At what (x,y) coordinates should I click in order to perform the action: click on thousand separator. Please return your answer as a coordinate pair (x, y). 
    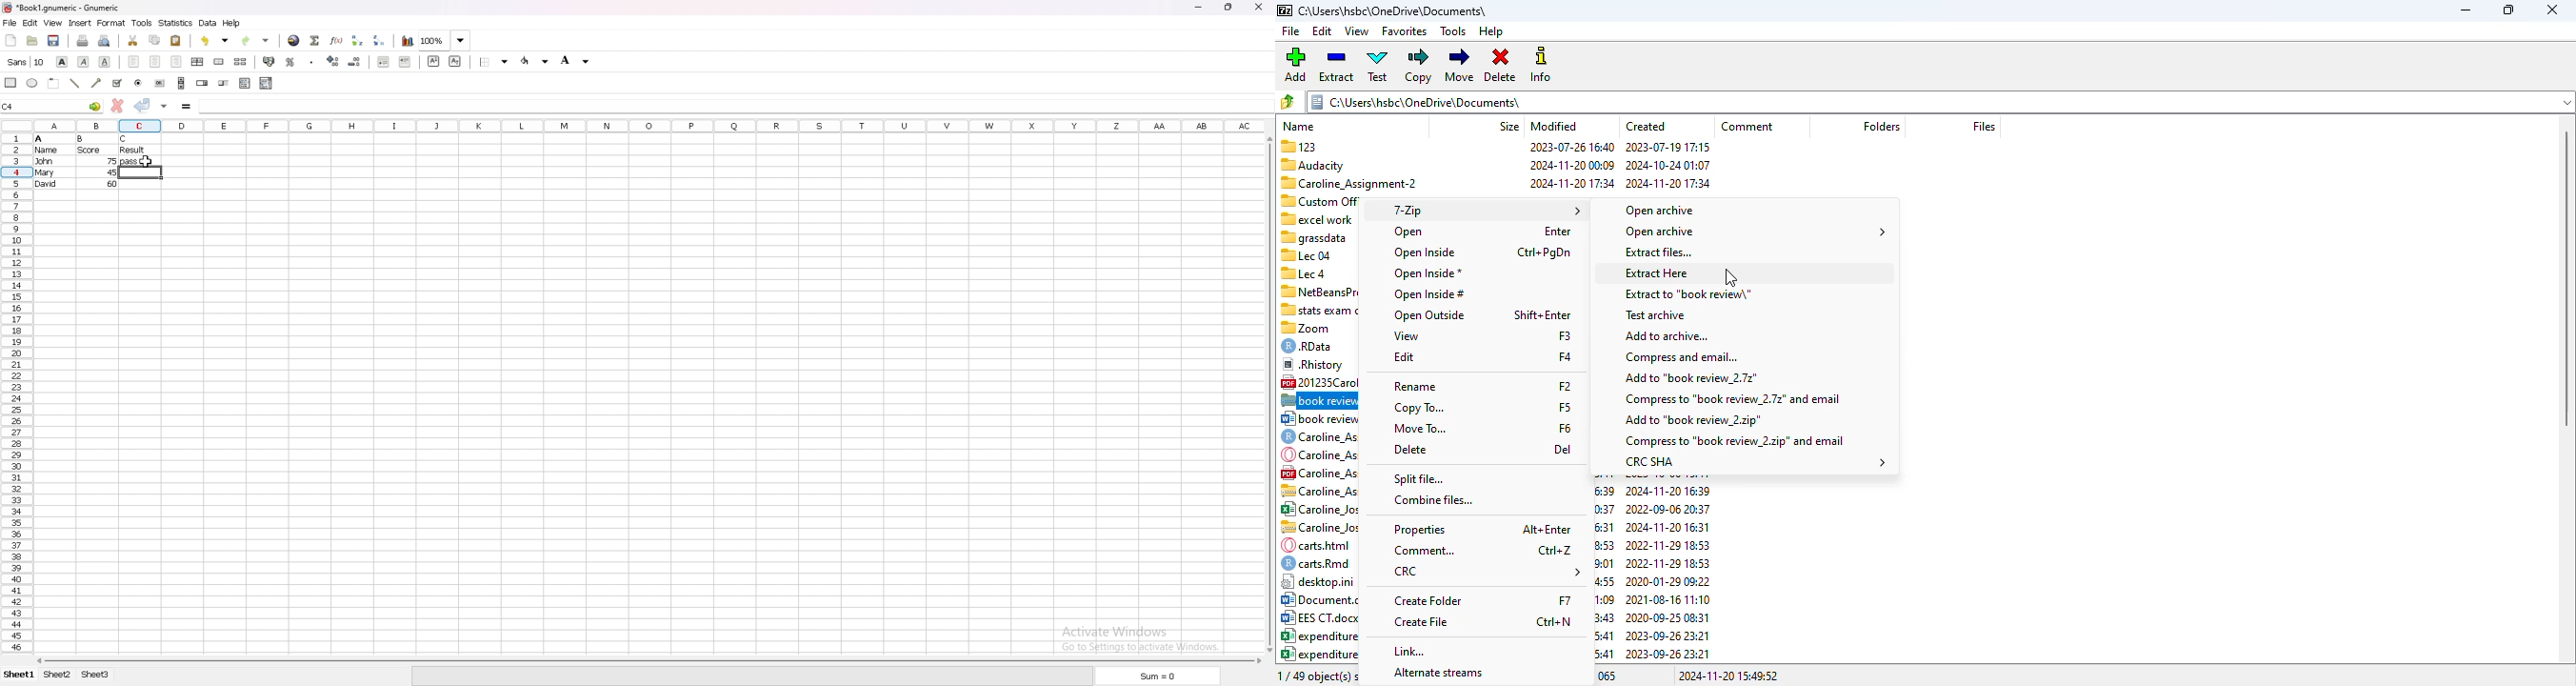
    Looking at the image, I should click on (313, 62).